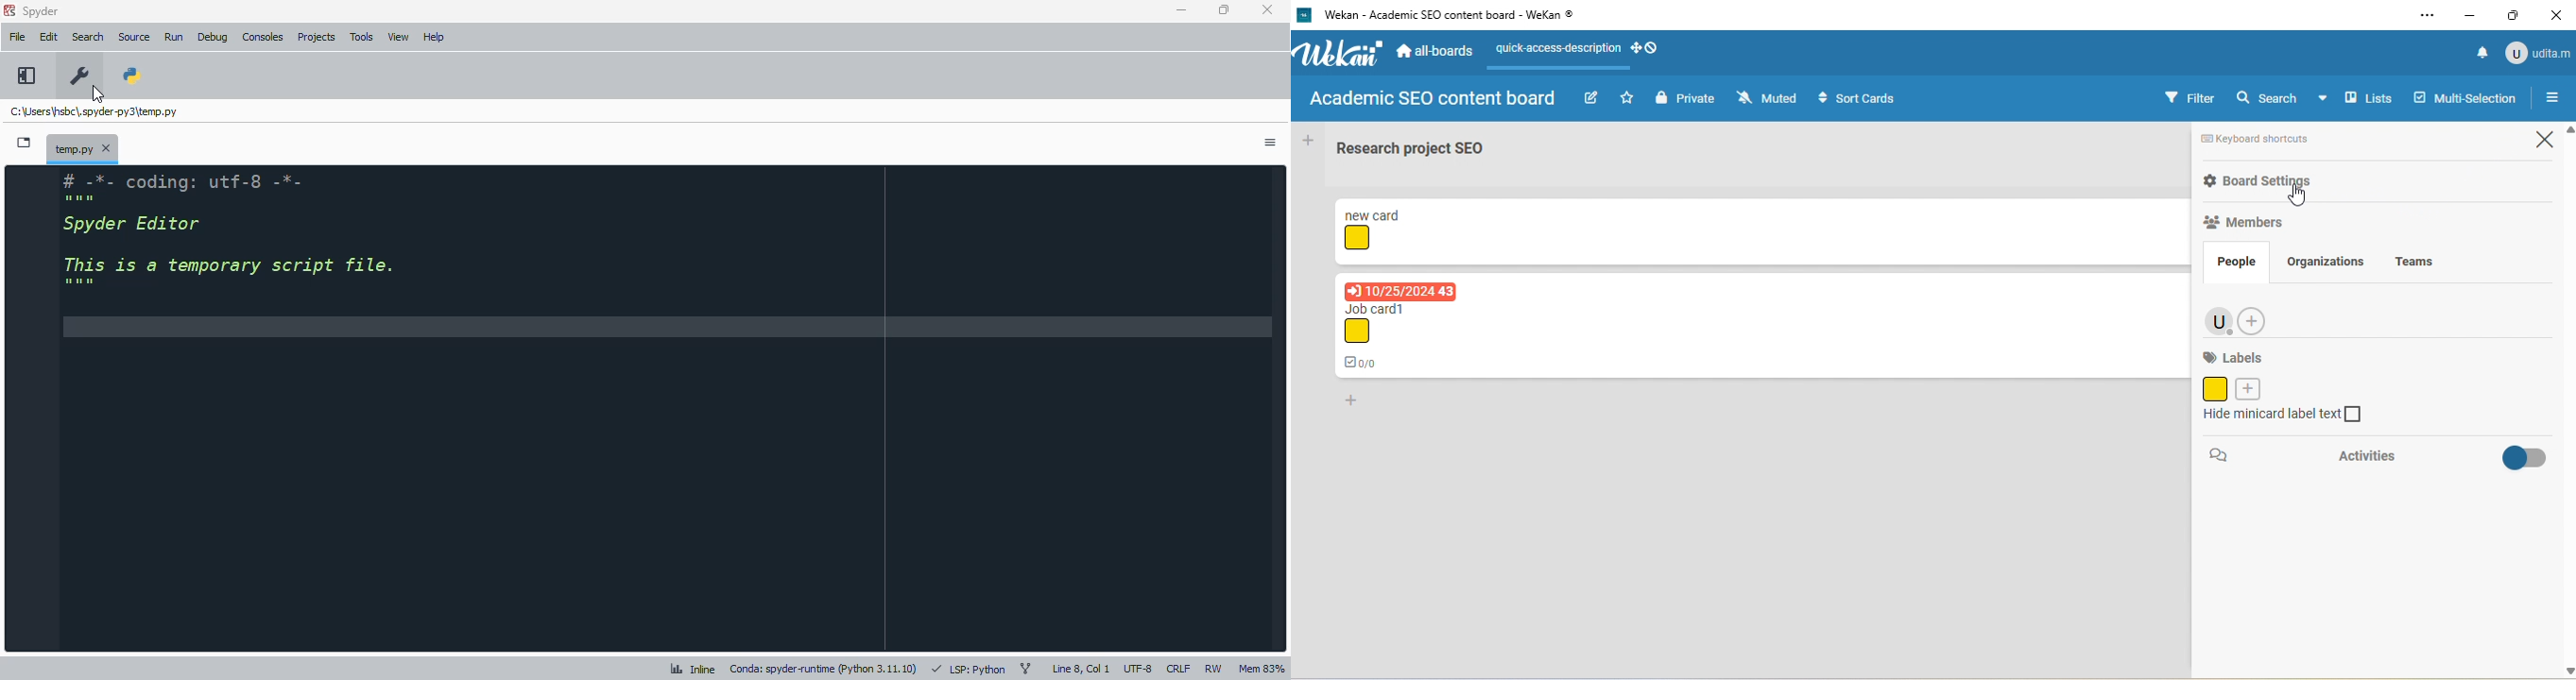 This screenshot has width=2576, height=700. What do you see at coordinates (213, 37) in the screenshot?
I see `debug` at bounding box center [213, 37].